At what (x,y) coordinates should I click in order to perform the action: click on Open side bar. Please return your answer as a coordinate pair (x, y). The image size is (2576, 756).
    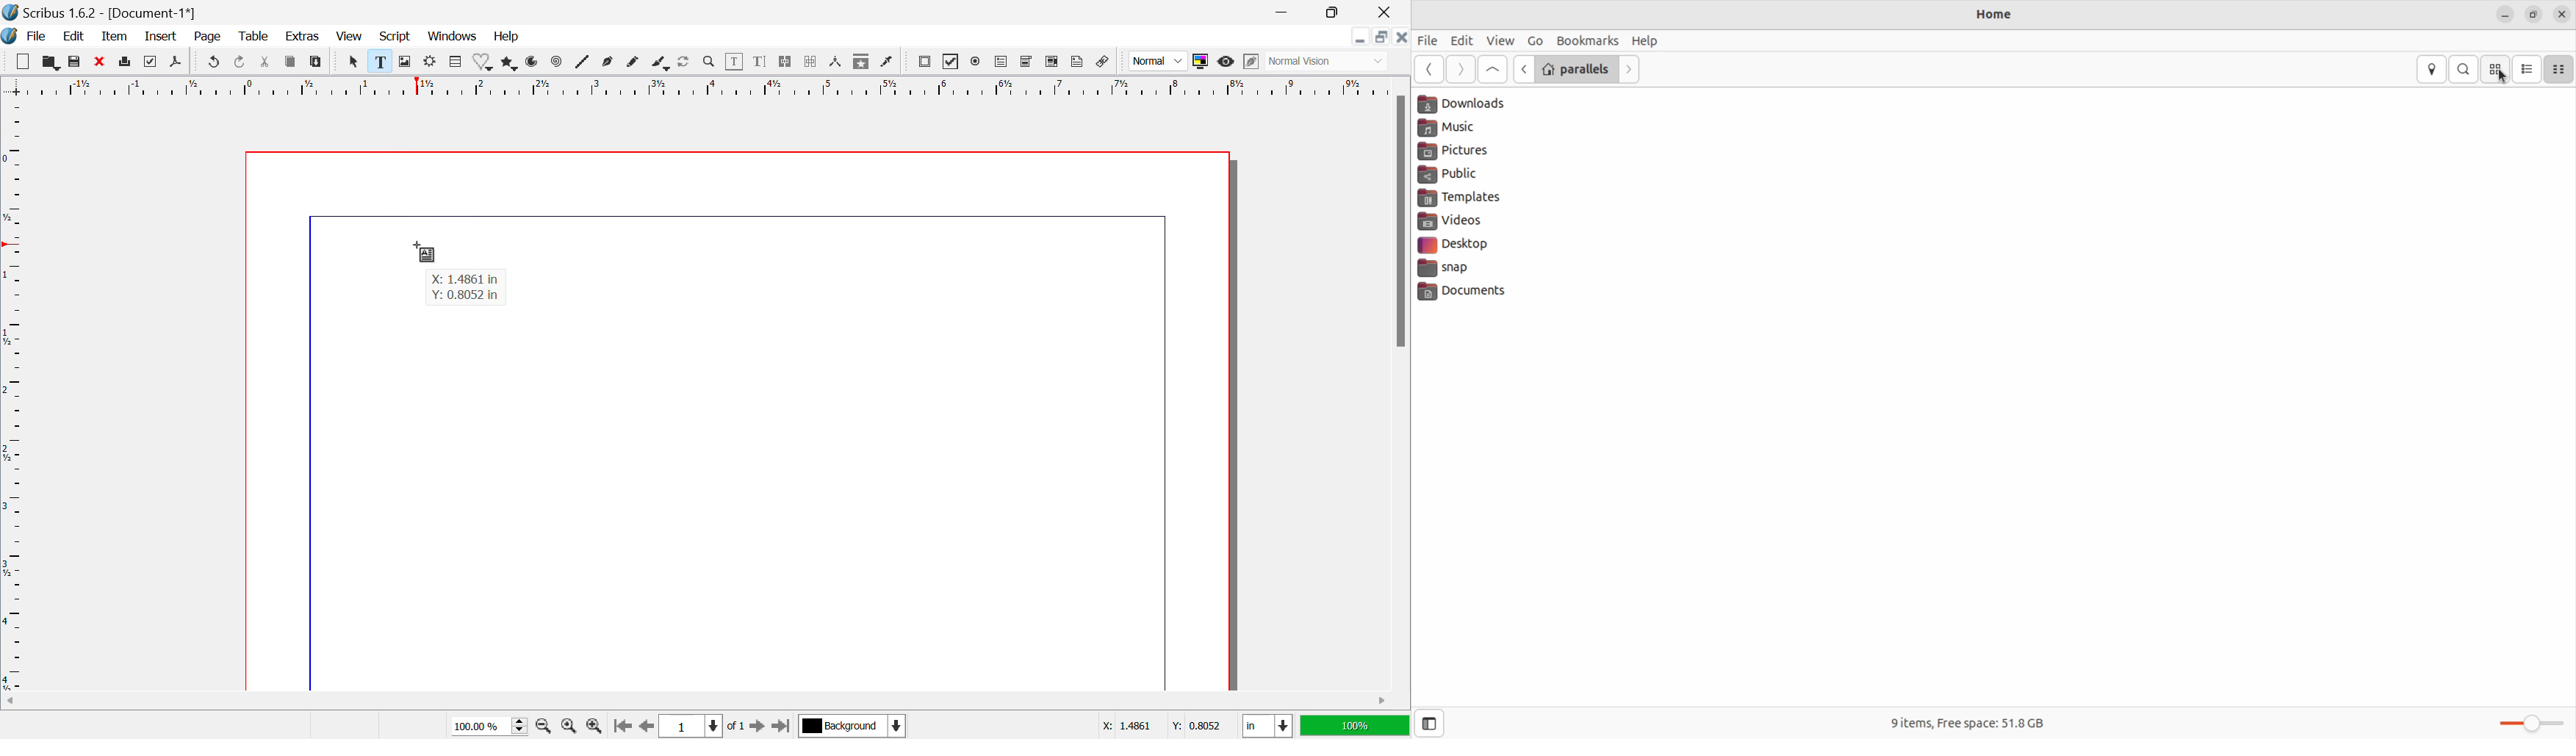
    Looking at the image, I should click on (1429, 723).